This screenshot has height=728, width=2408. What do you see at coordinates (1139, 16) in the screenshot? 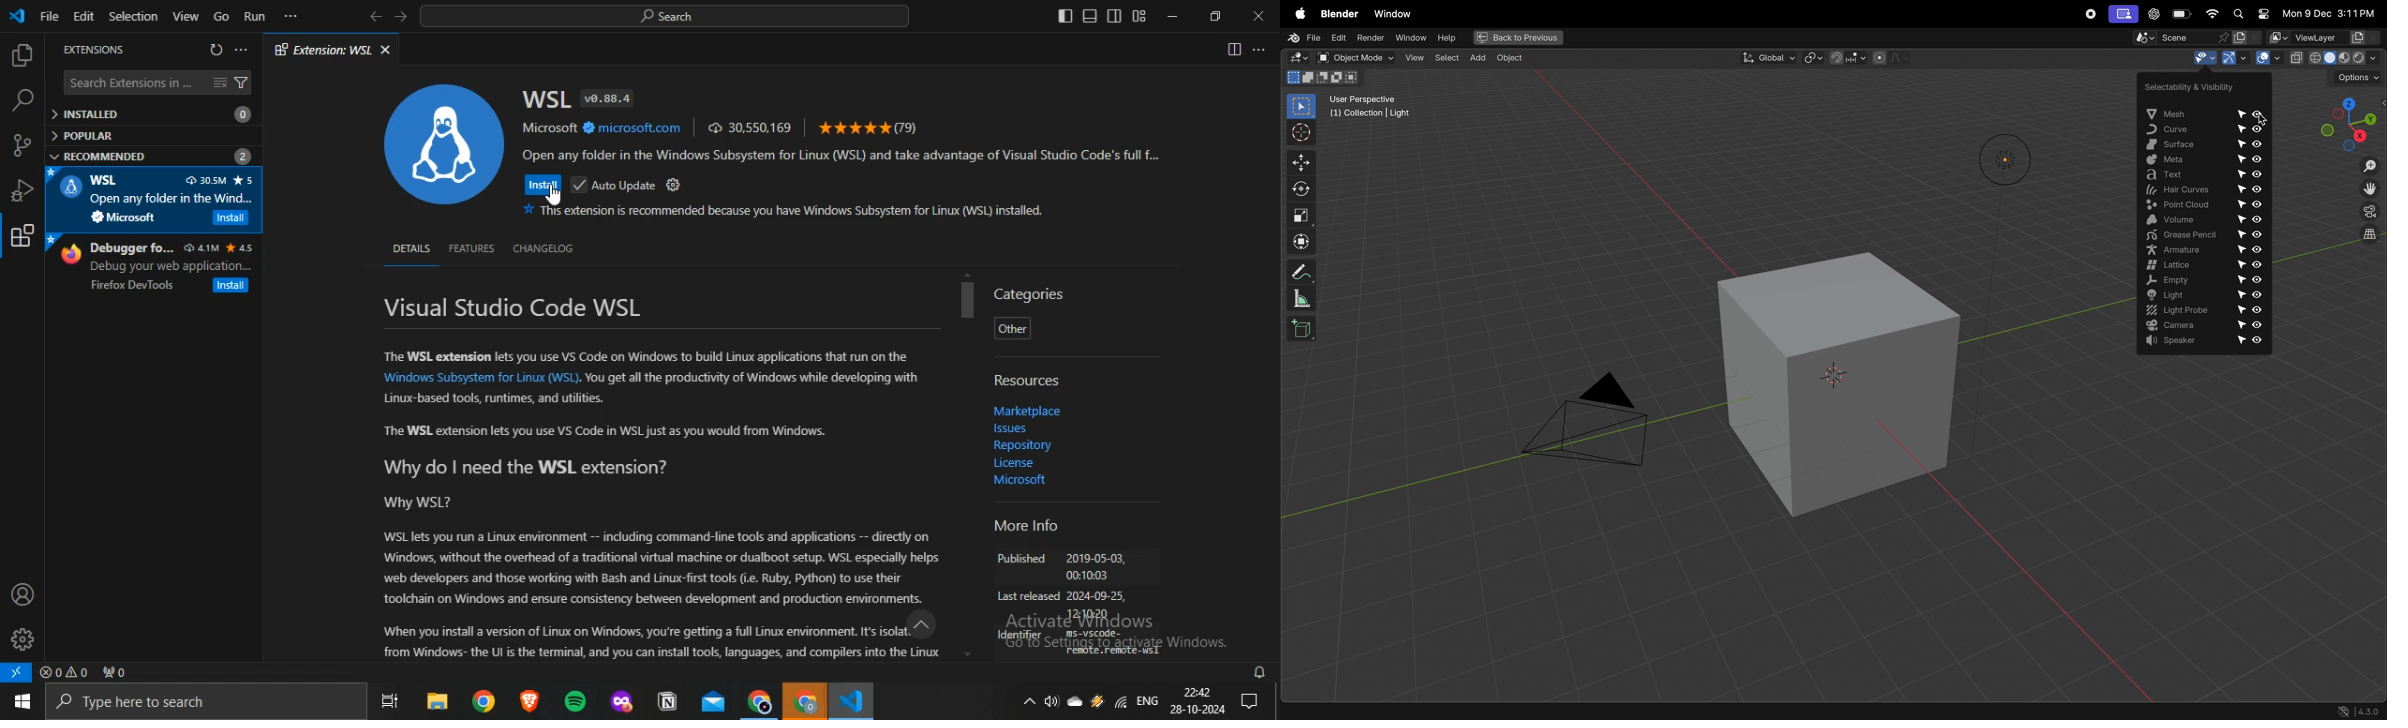
I see `customize layout` at bounding box center [1139, 16].